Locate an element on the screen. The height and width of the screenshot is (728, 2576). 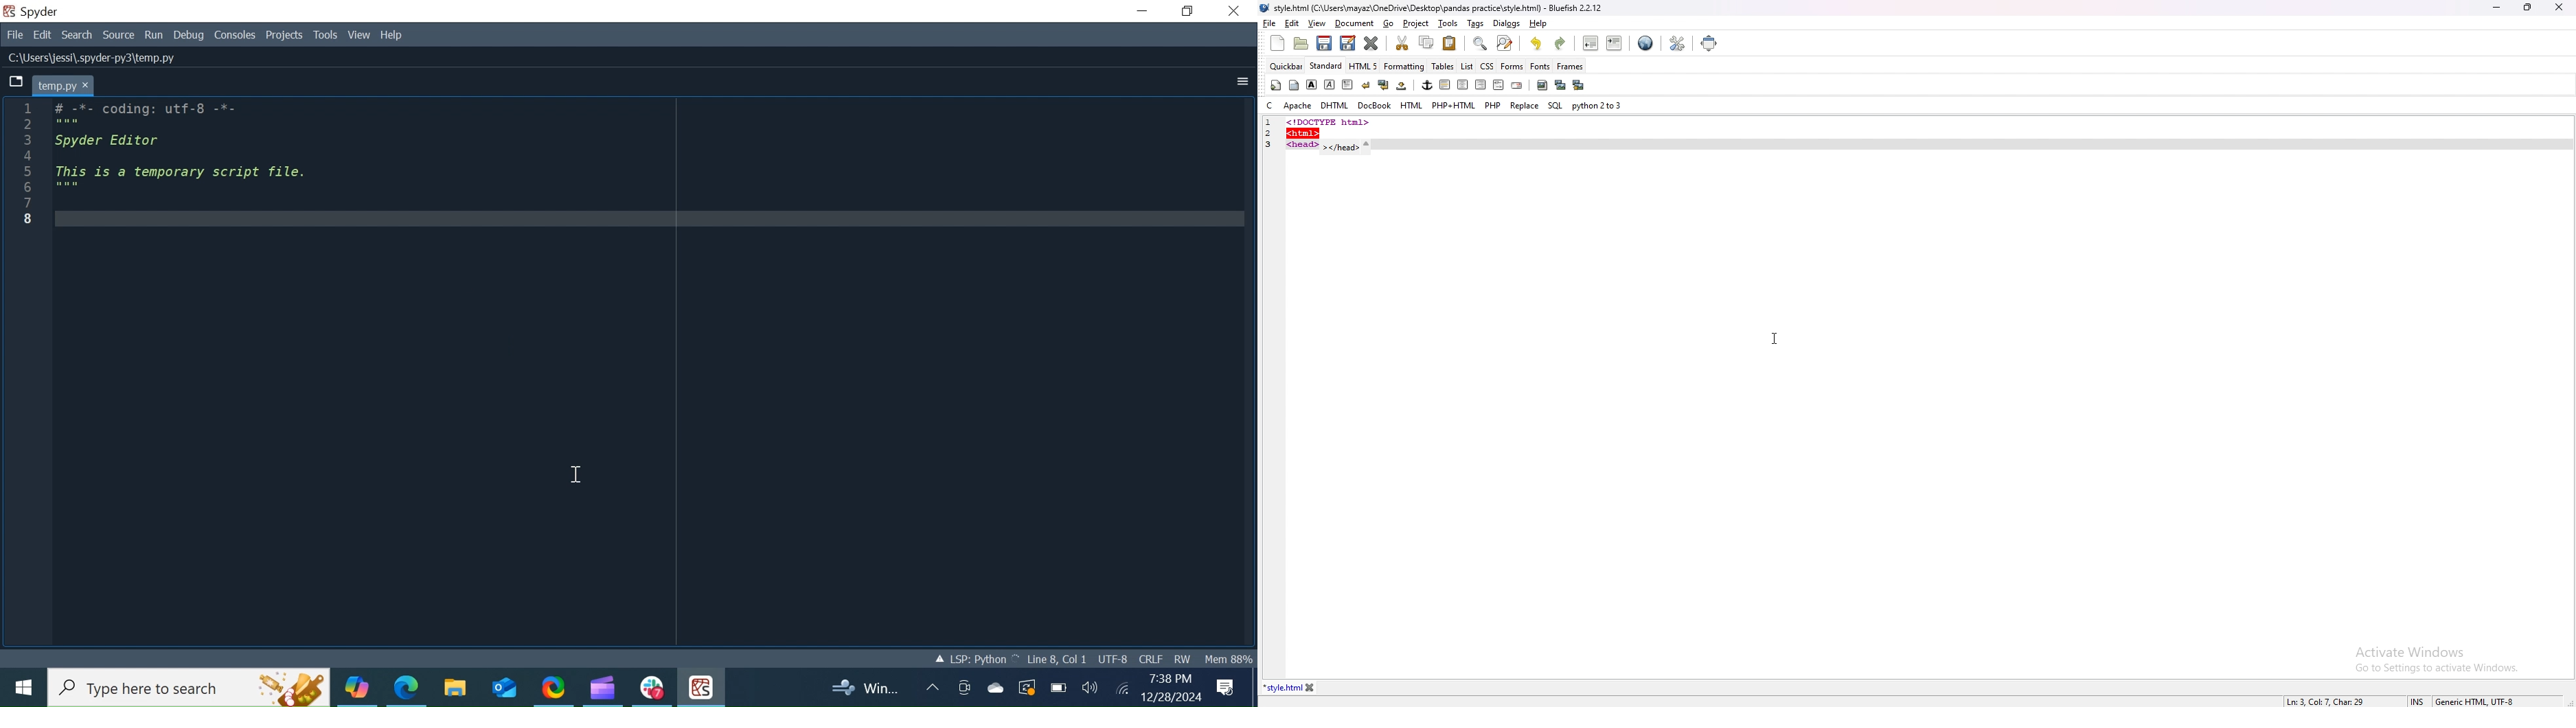
File EQL Status is located at coordinates (1148, 657).